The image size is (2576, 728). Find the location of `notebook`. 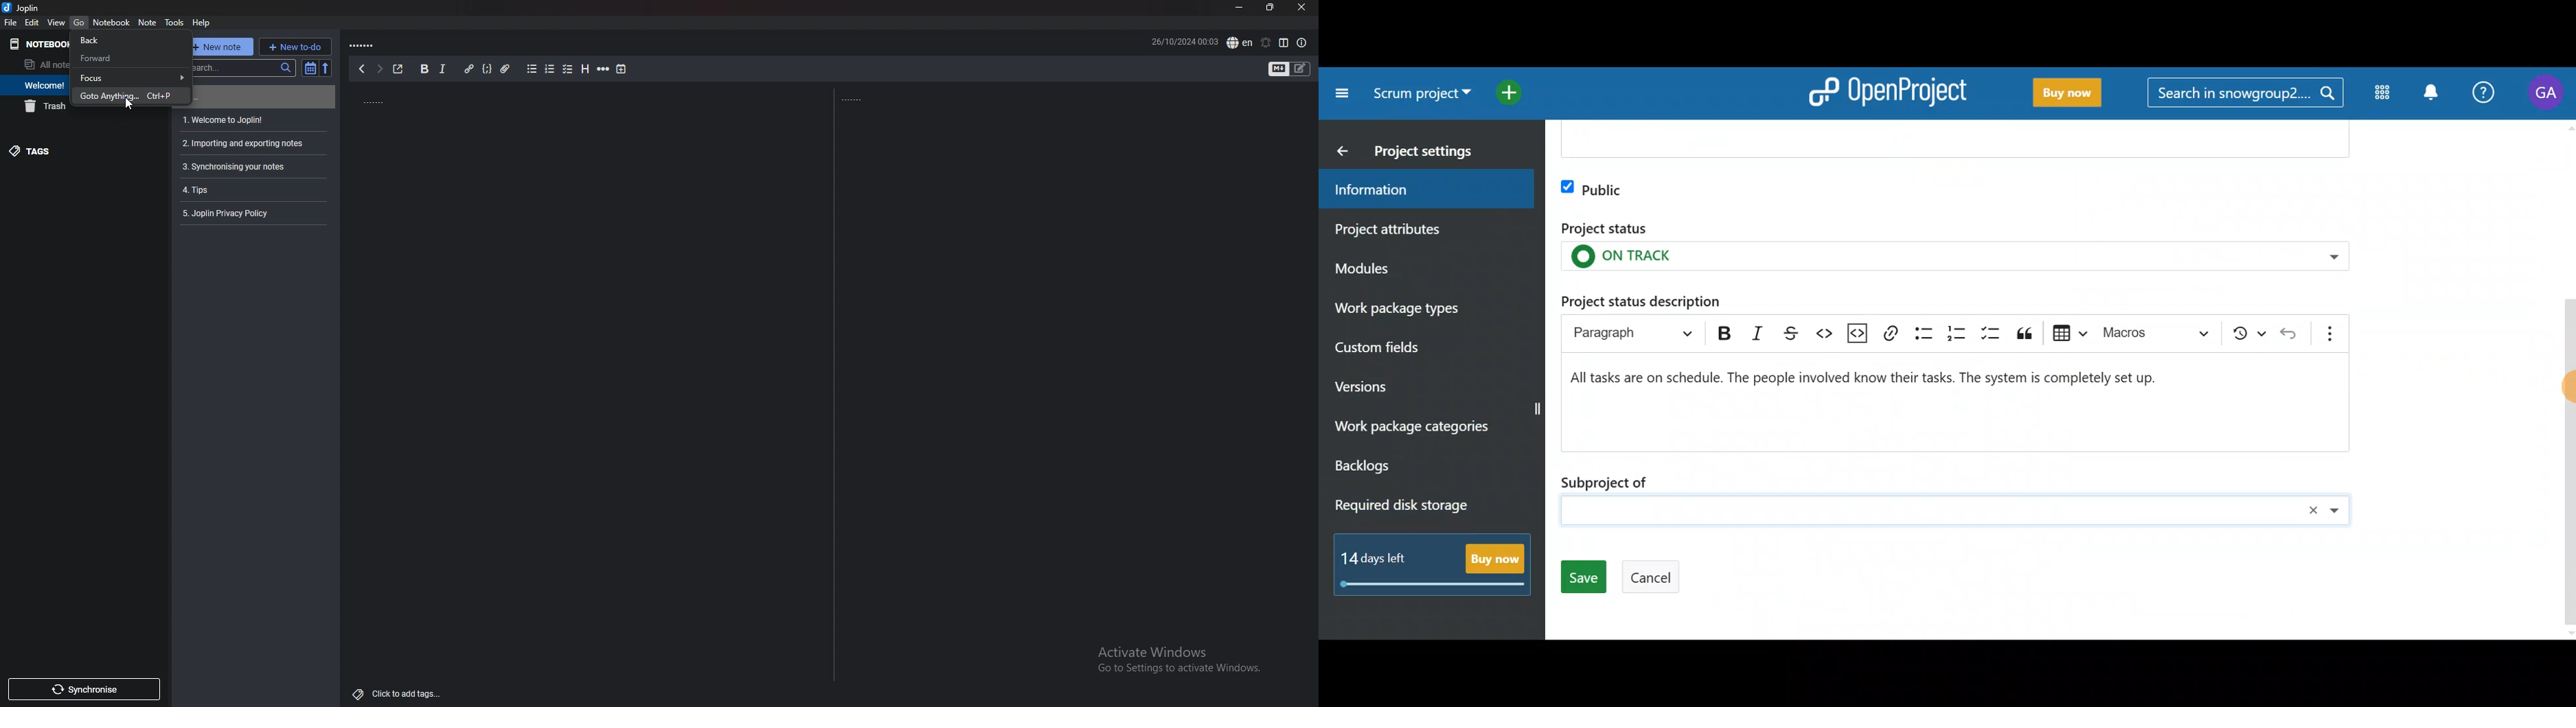

notebook is located at coordinates (112, 22).